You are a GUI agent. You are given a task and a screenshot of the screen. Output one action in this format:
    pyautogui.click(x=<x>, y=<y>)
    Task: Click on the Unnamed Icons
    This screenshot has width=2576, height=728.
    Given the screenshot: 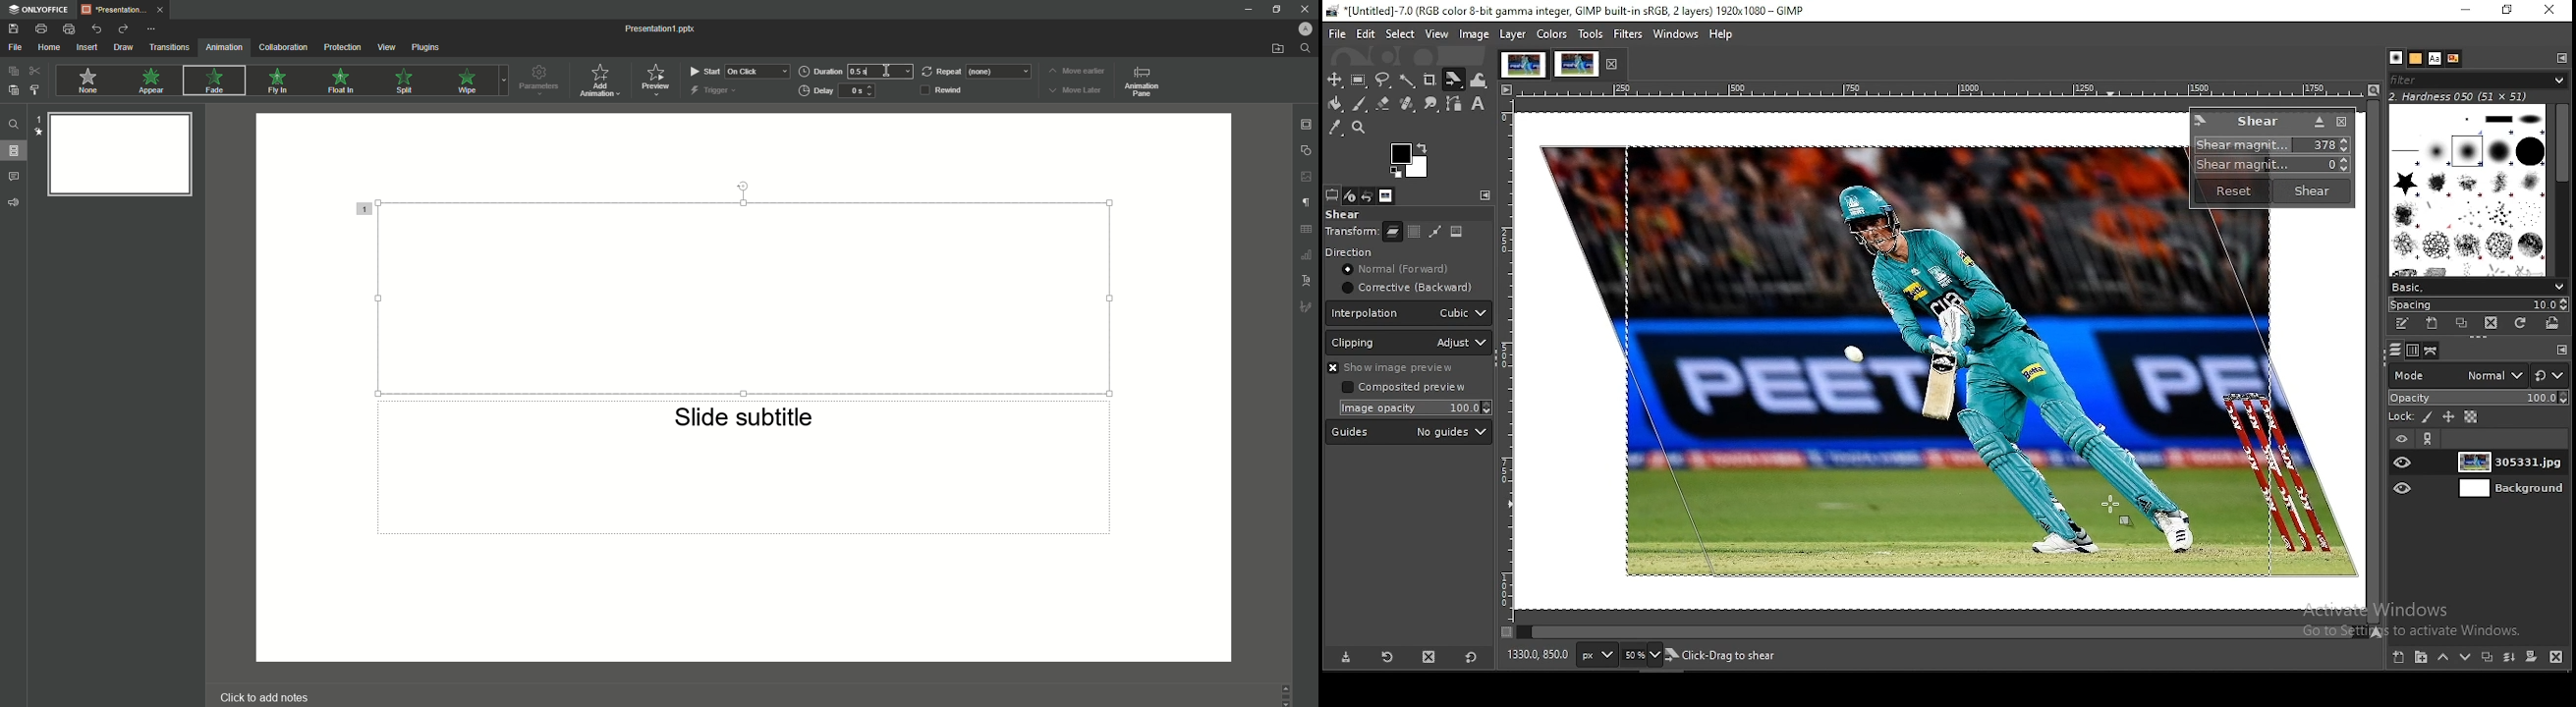 What is the action you would take?
    pyautogui.click(x=1306, y=229)
    